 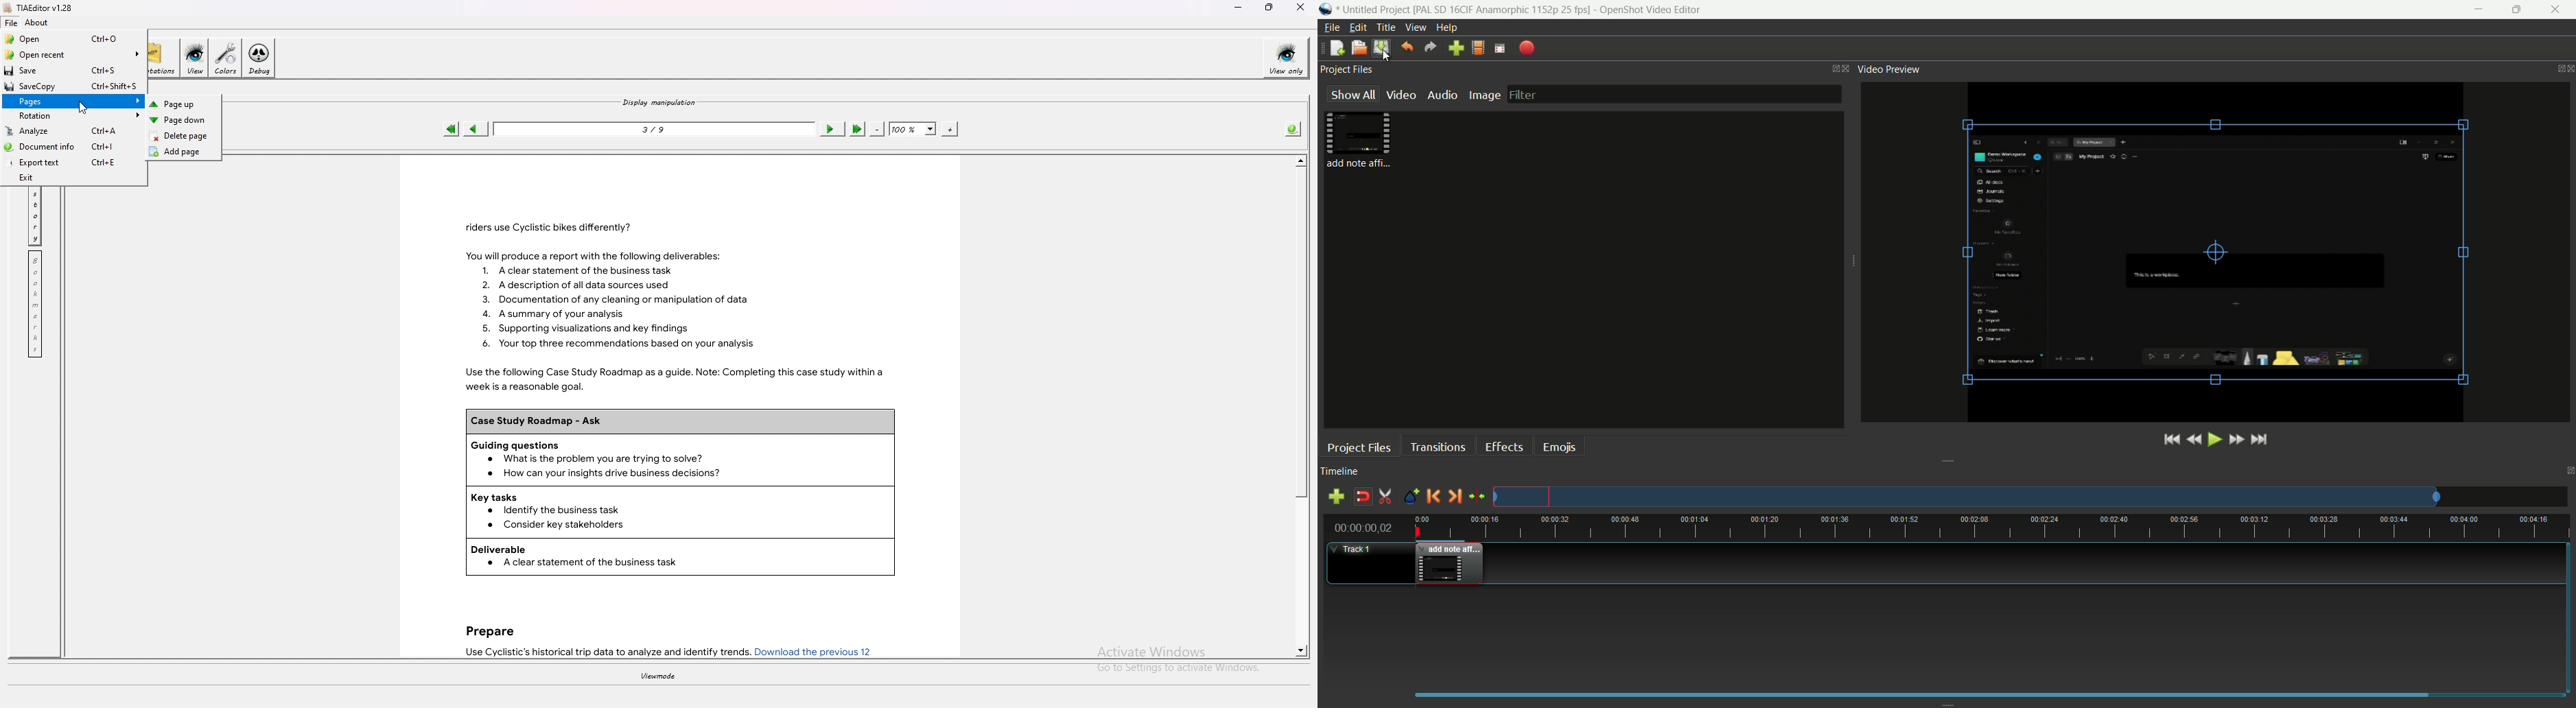 I want to click on previous marker, so click(x=1431, y=498).